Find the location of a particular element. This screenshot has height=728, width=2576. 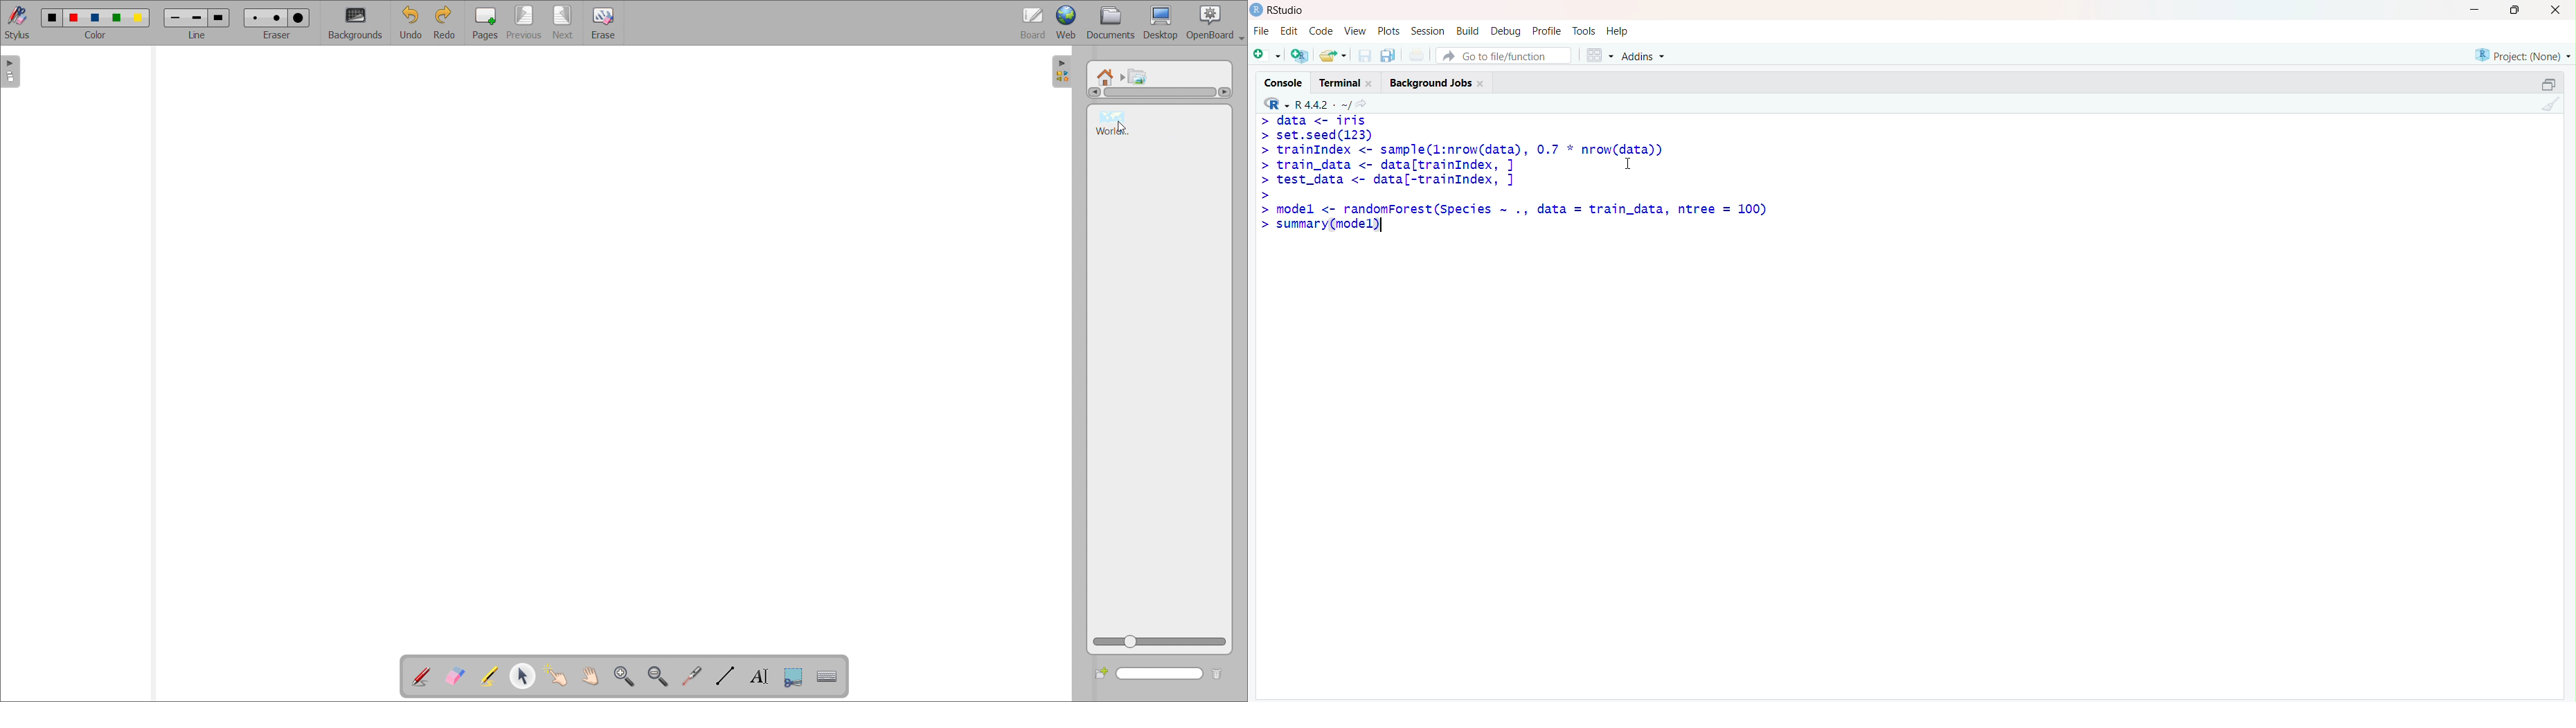

Go to file/function is located at coordinates (1503, 53).